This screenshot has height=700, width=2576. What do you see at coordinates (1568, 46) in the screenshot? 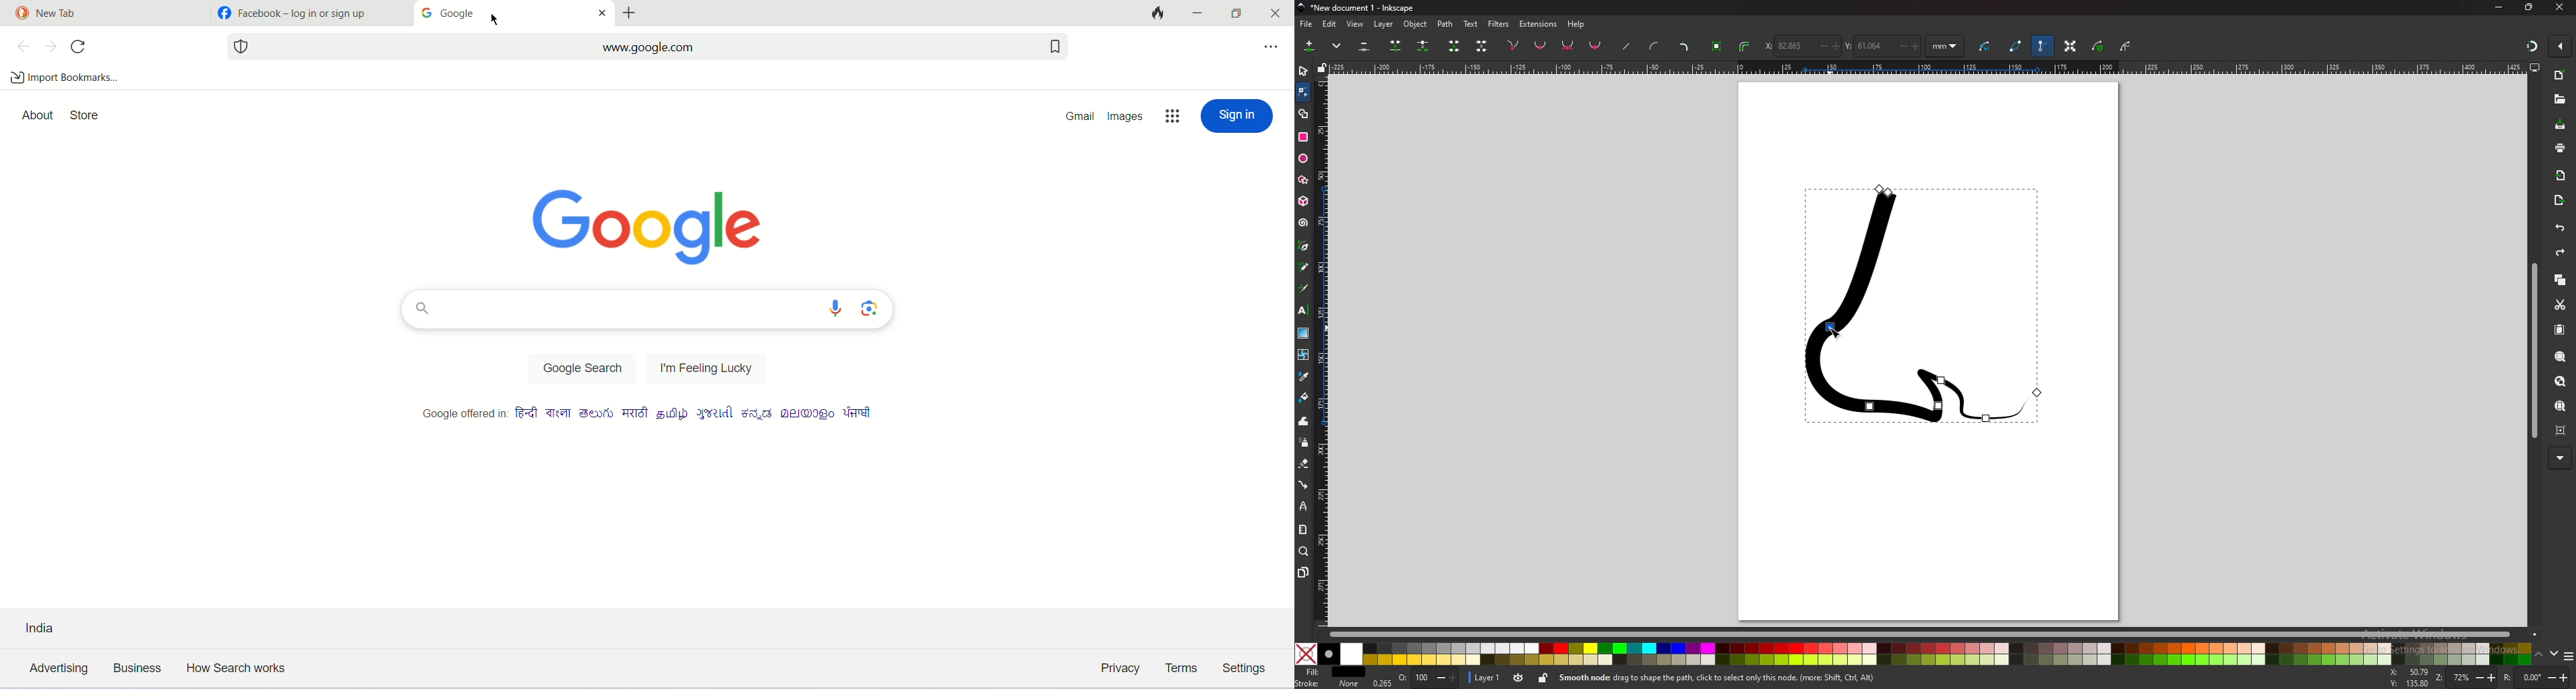
I see `symmetric` at bounding box center [1568, 46].